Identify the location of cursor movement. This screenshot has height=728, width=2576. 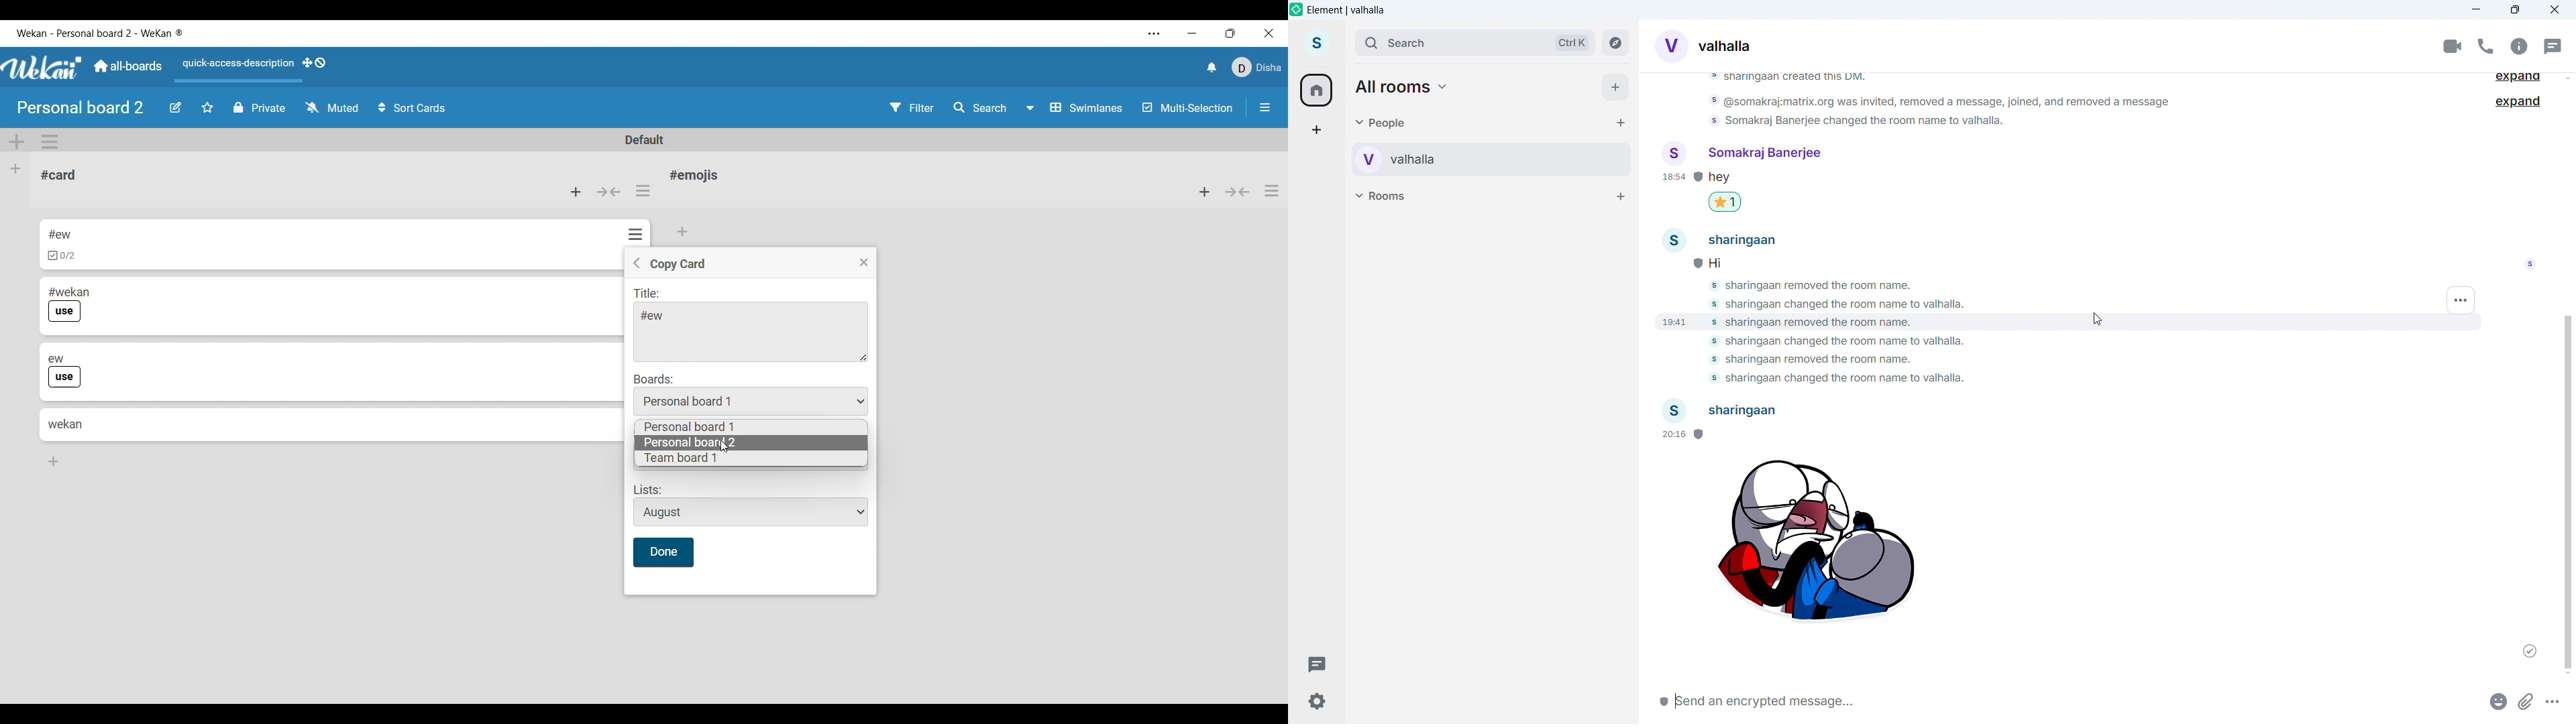
(2102, 320).